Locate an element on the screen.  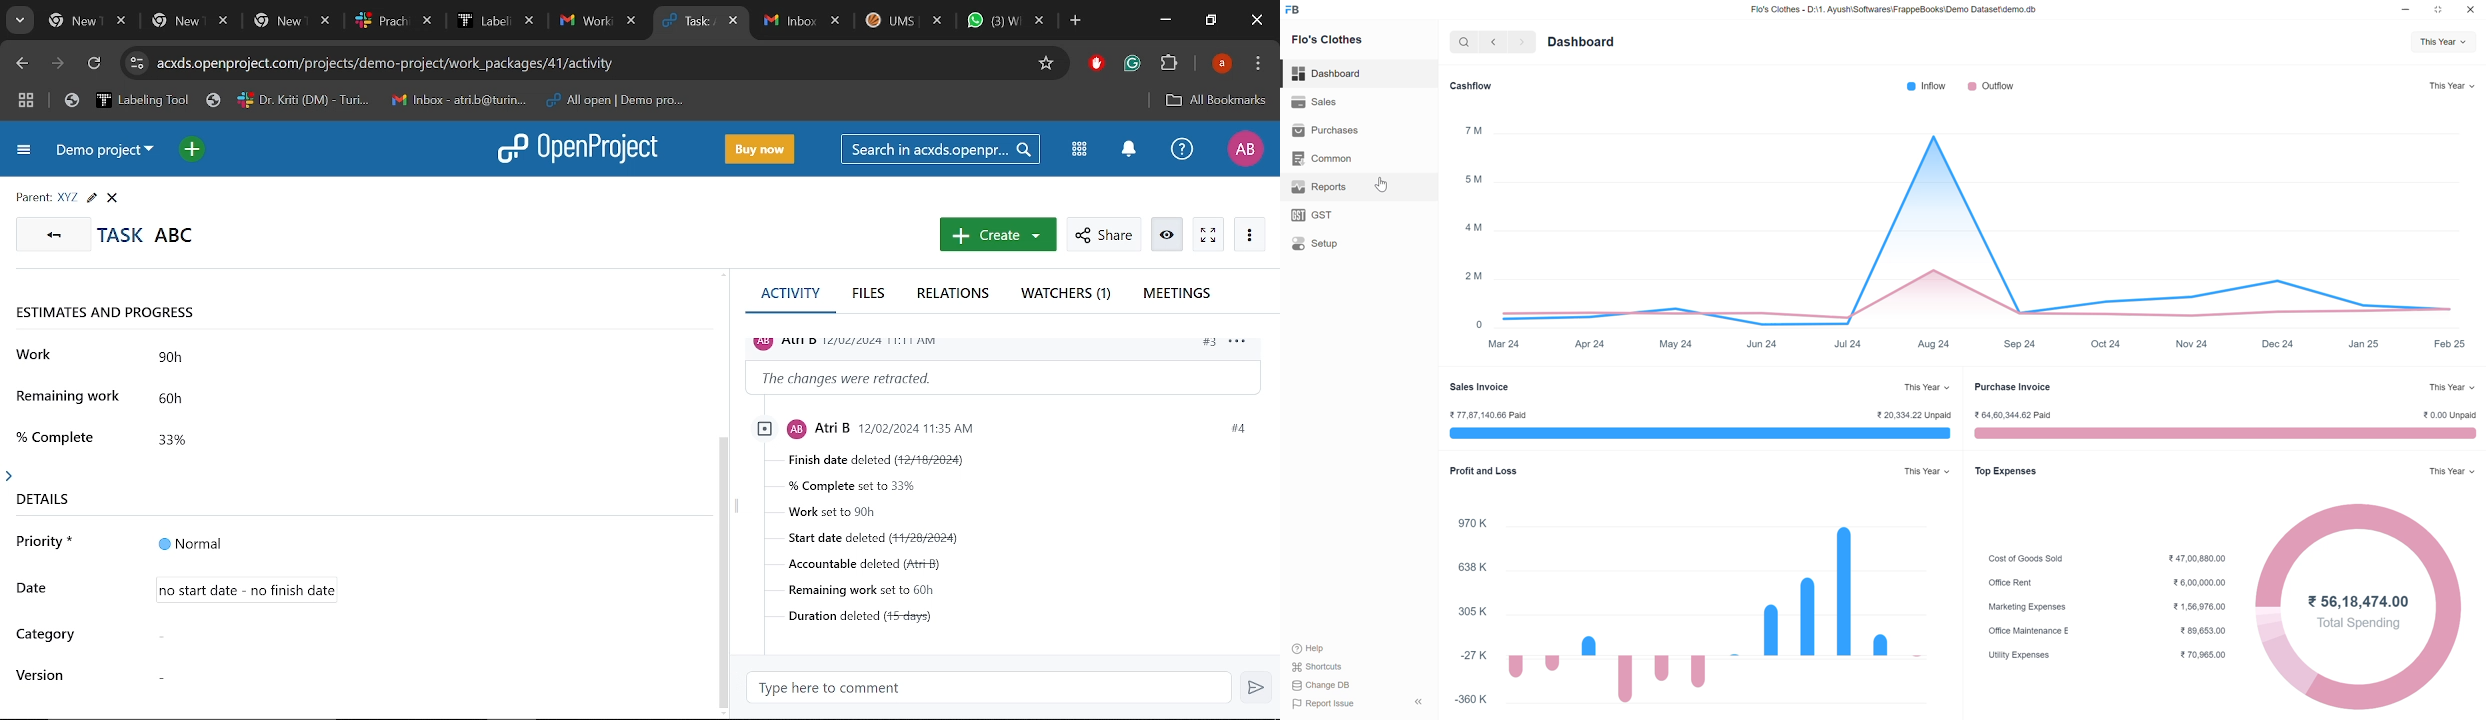
this year is located at coordinates (2452, 387).